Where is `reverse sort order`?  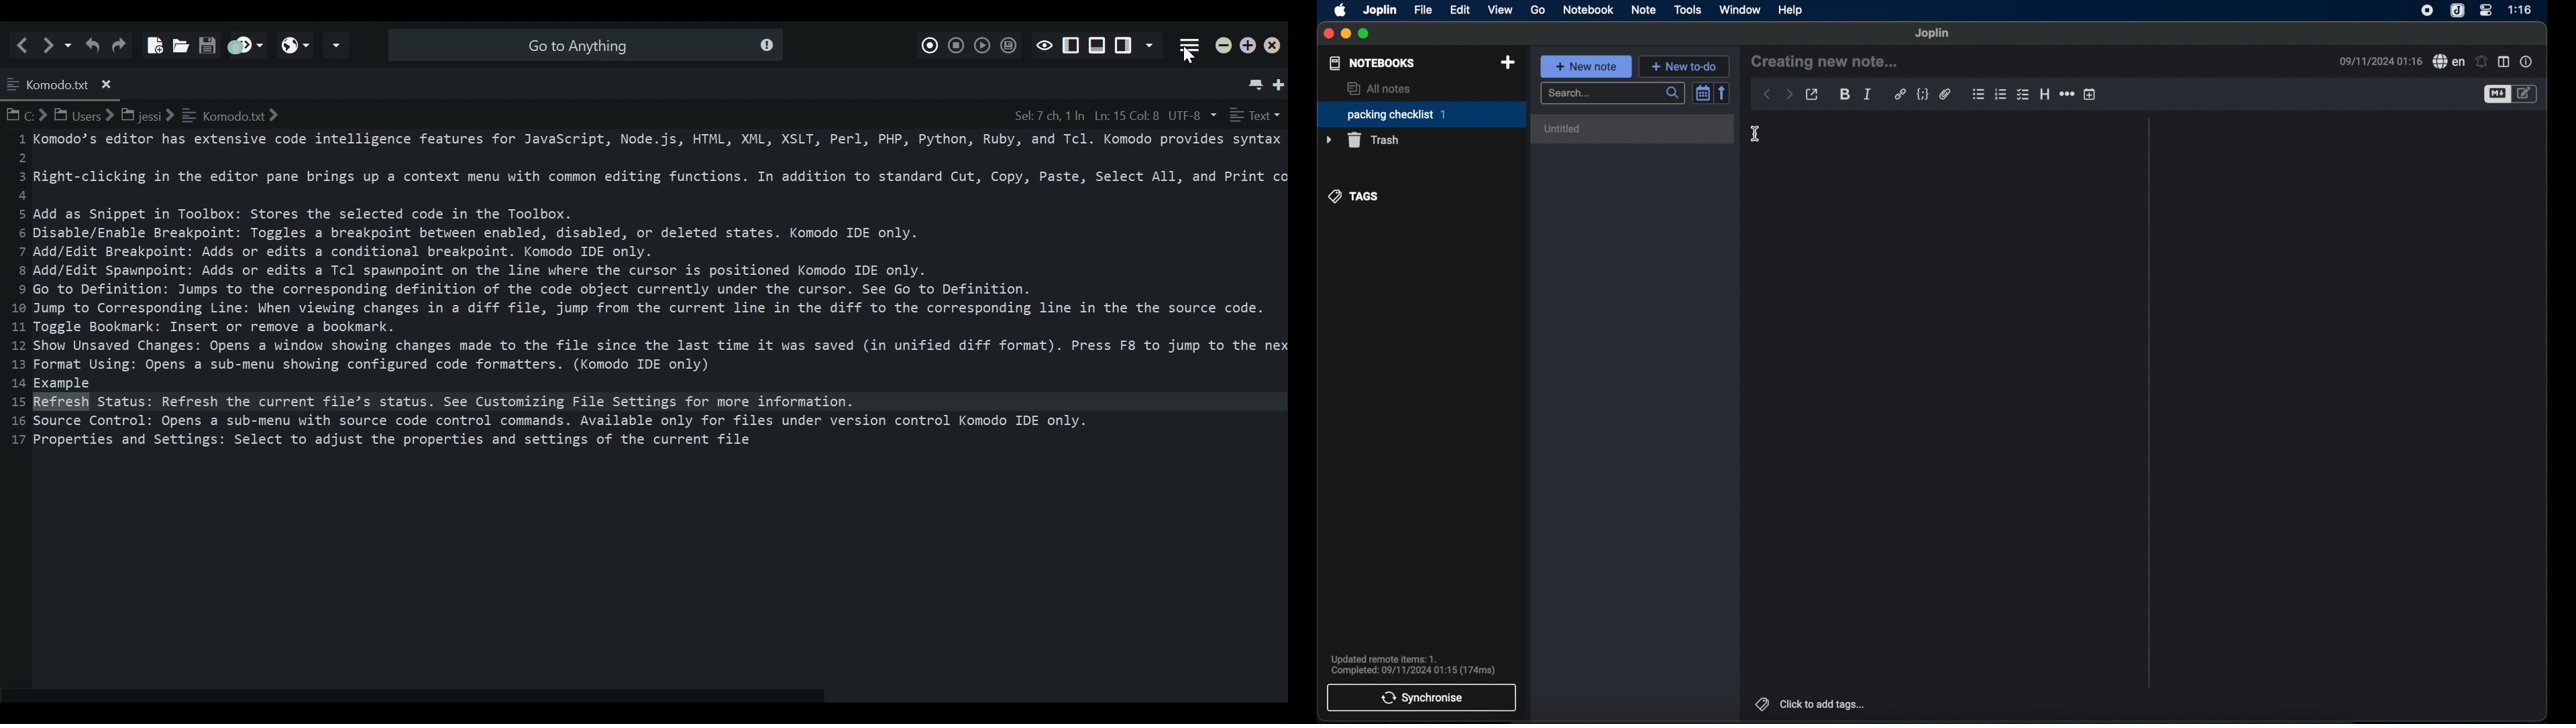
reverse sort order is located at coordinates (1723, 93).